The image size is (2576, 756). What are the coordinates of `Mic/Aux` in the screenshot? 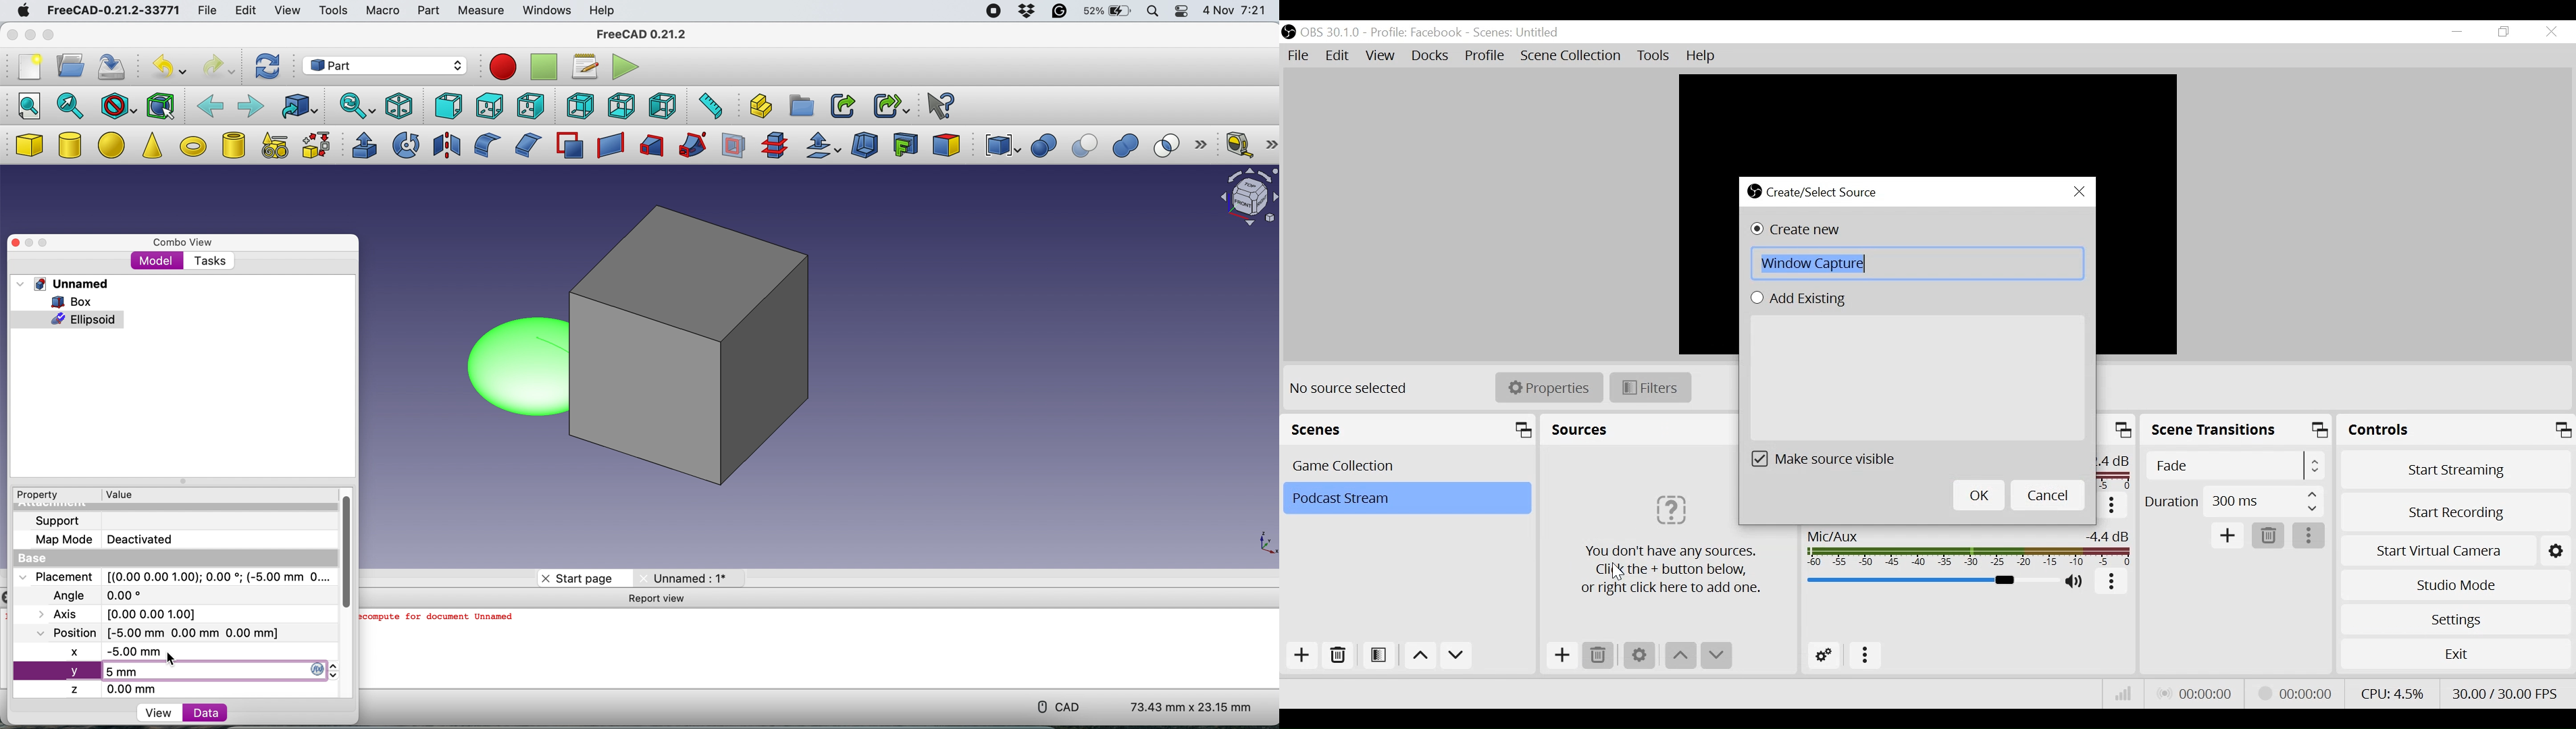 It's located at (1969, 548).